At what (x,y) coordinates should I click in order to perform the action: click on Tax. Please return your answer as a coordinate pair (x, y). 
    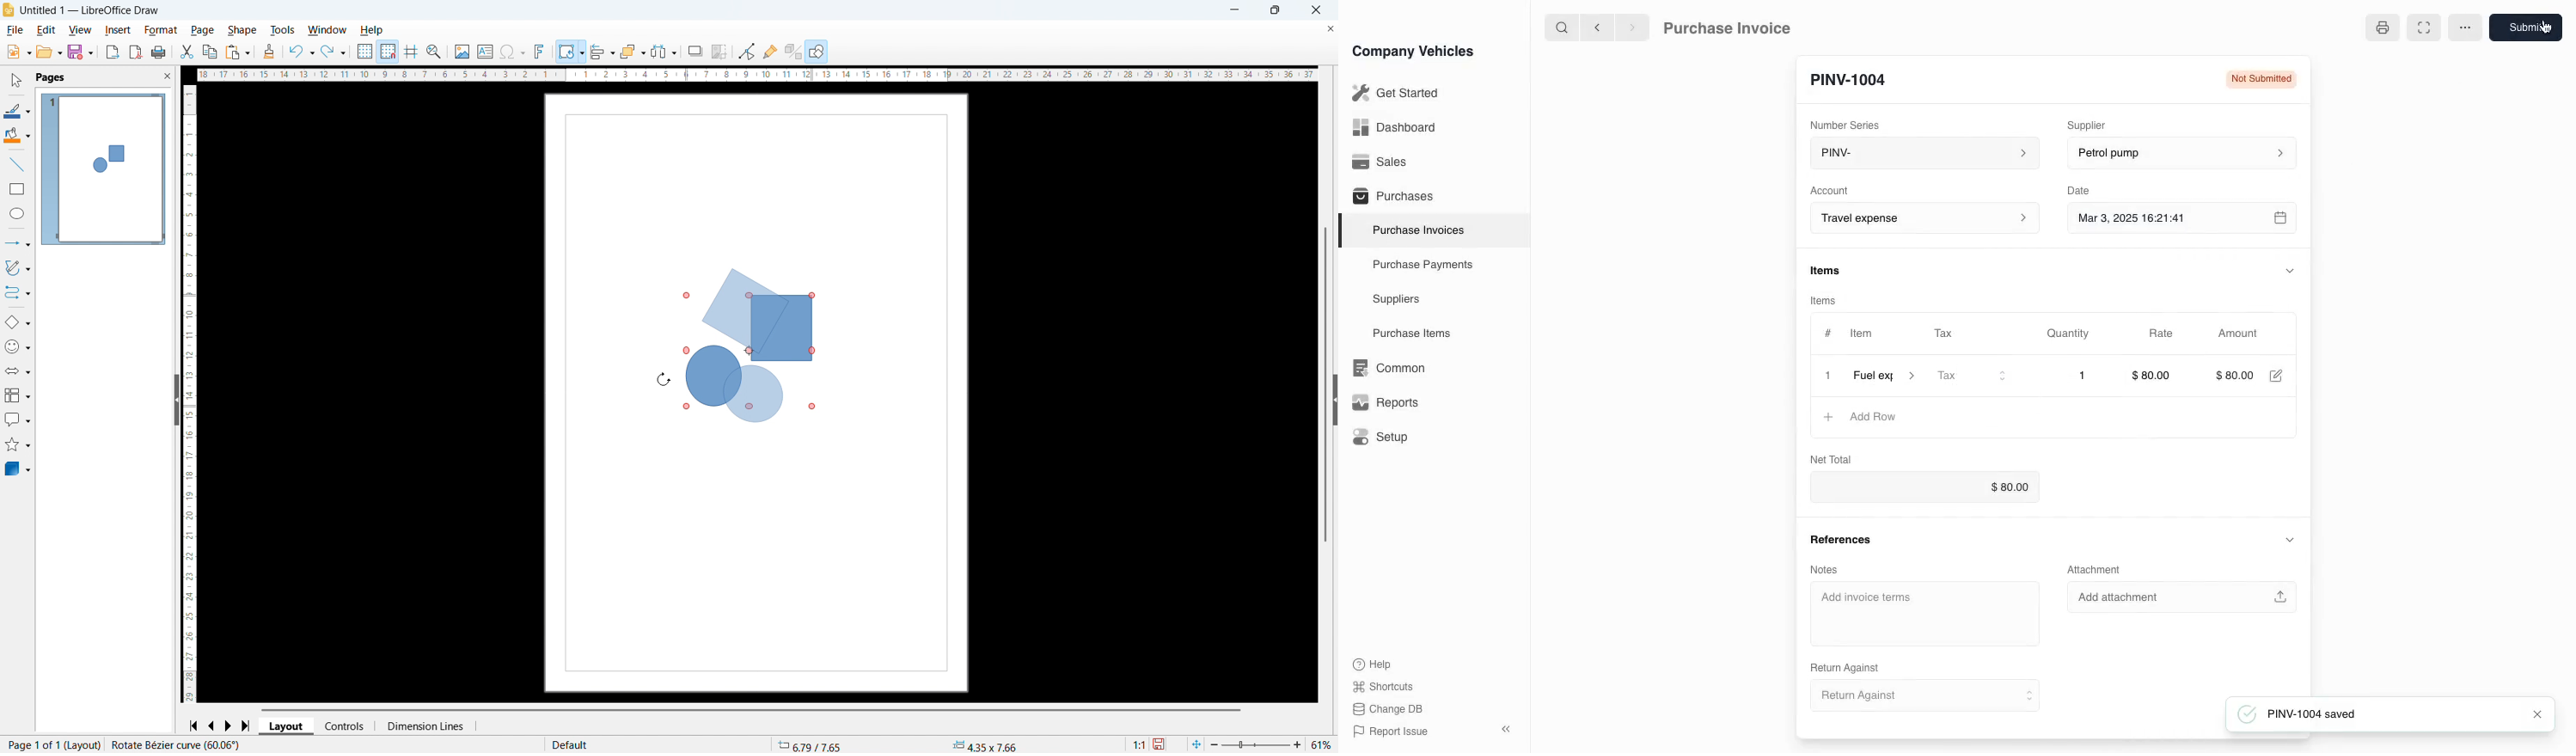
    Looking at the image, I should click on (1951, 334).